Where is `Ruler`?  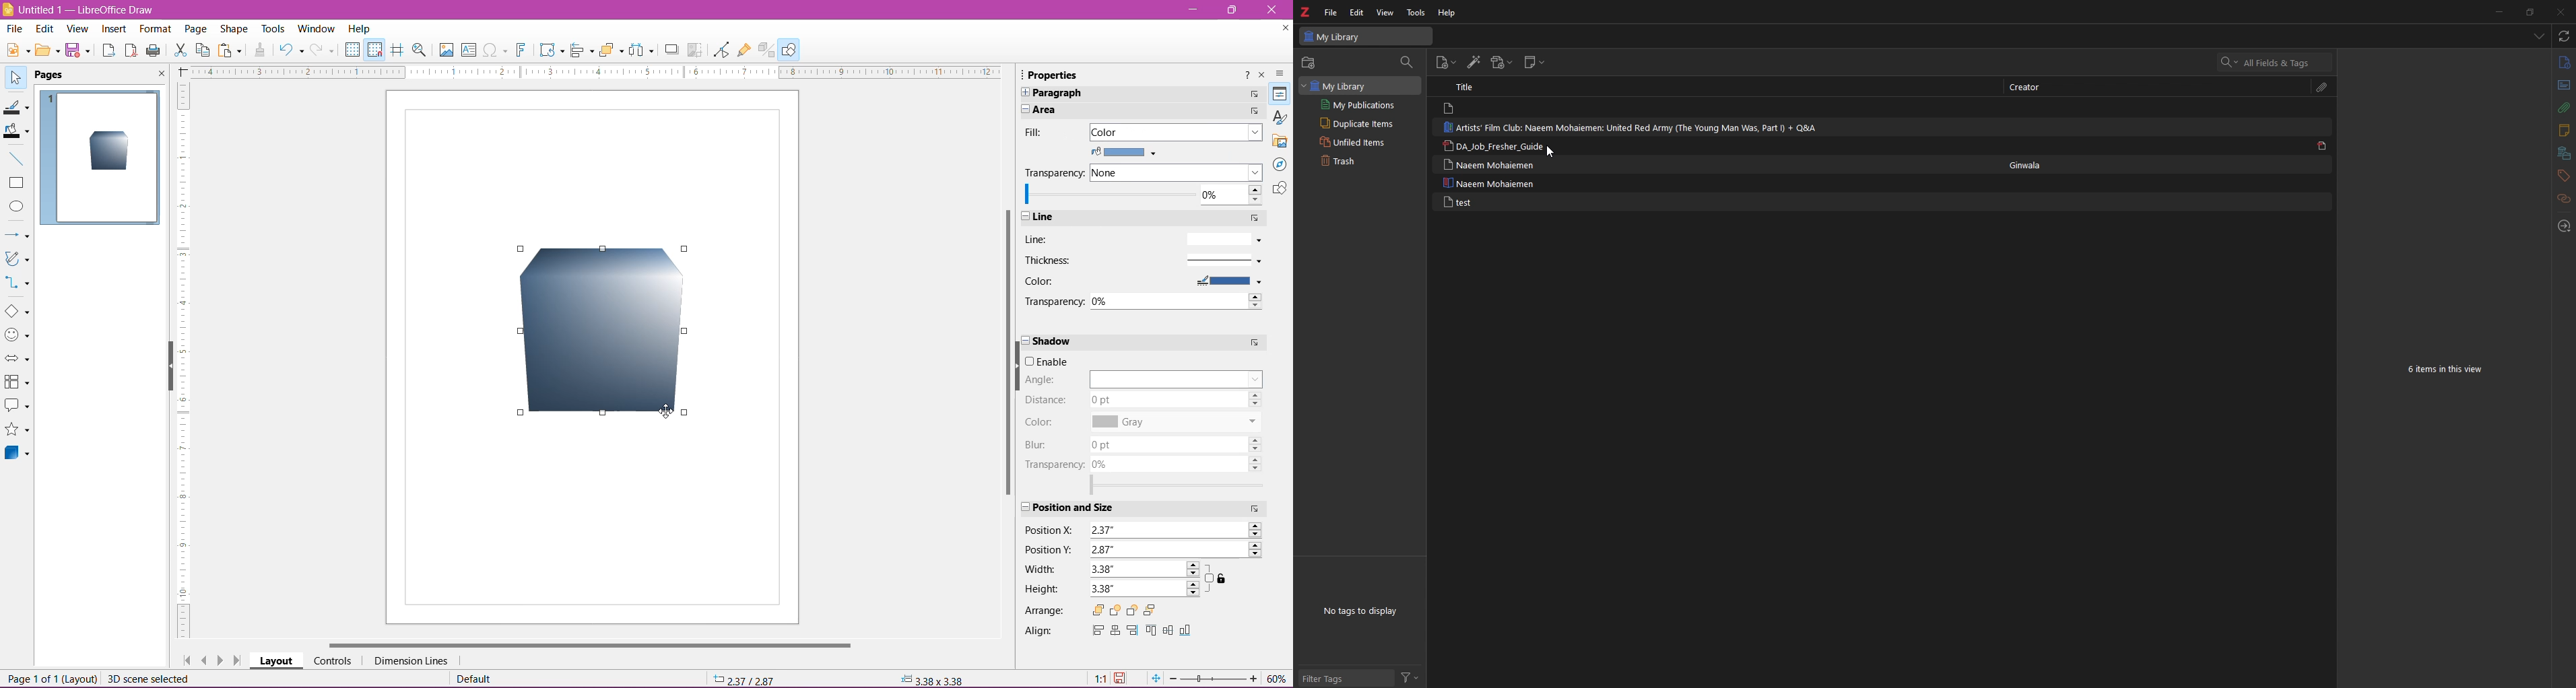
Ruler is located at coordinates (591, 72).